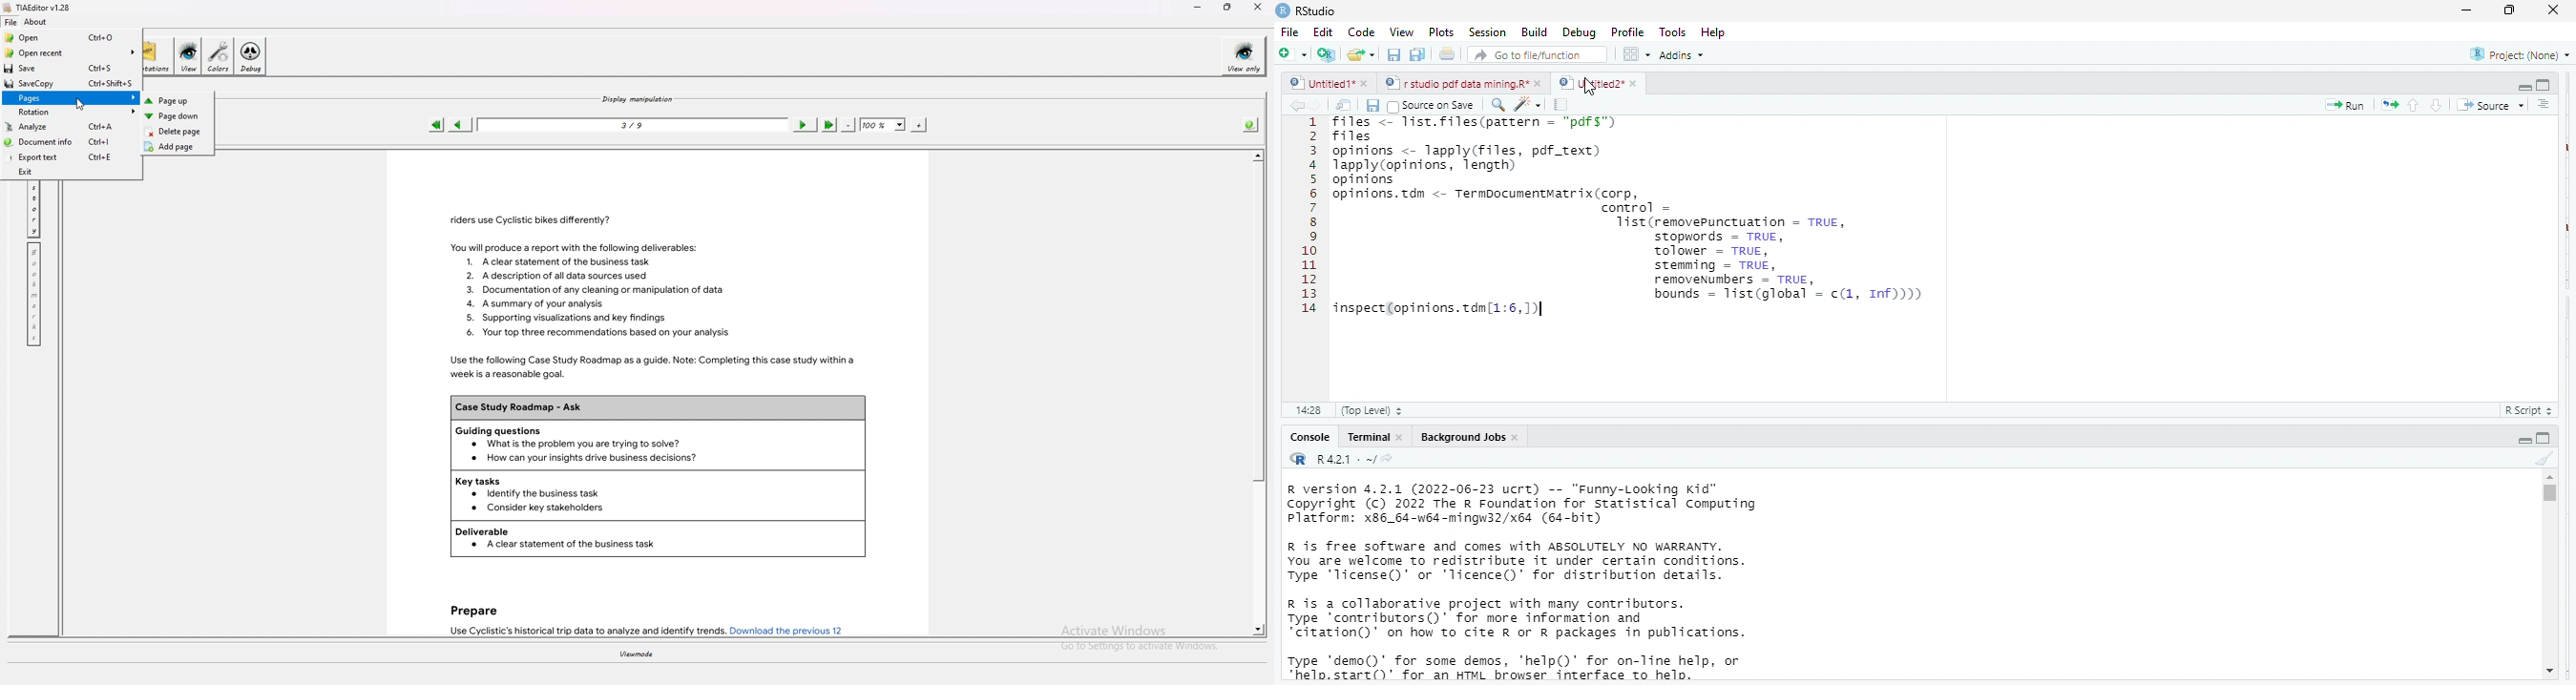 Image resolution: width=2576 pixels, height=700 pixels. What do you see at coordinates (1309, 437) in the screenshot?
I see `console` at bounding box center [1309, 437].